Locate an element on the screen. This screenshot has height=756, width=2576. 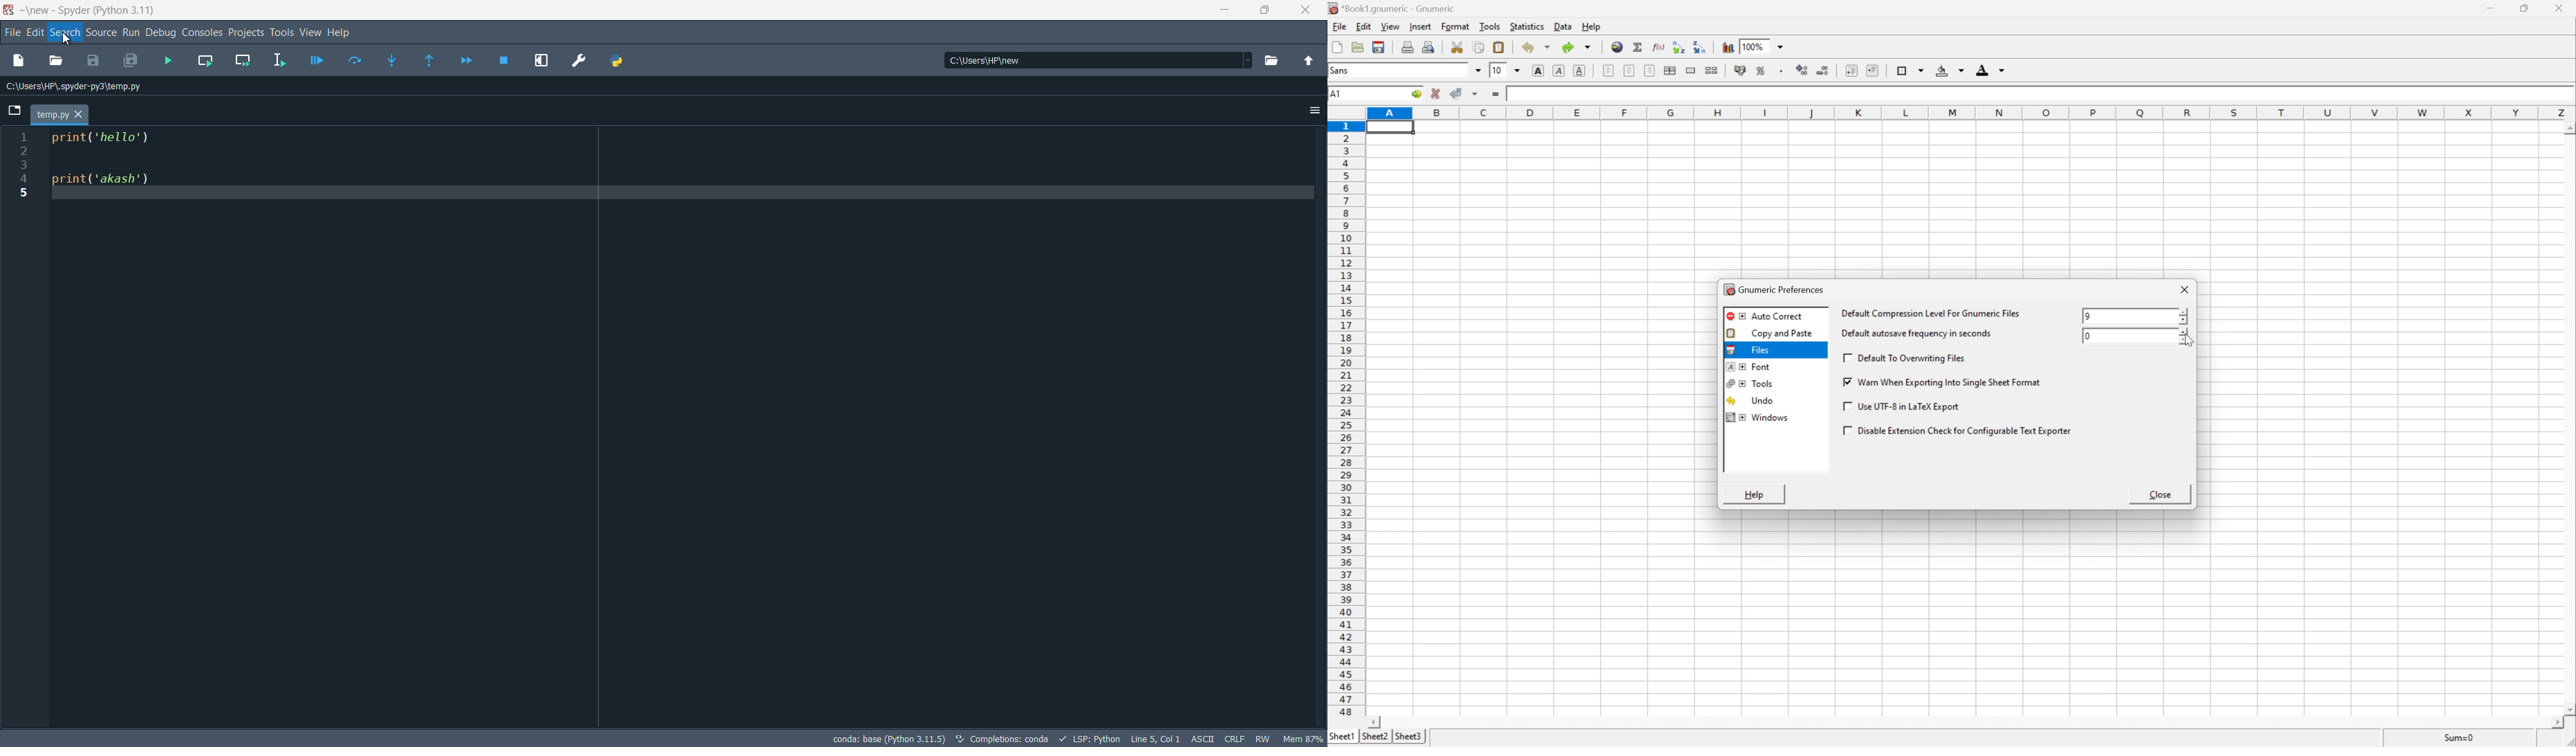
default autosave frequency in seconds is located at coordinates (2006, 336).